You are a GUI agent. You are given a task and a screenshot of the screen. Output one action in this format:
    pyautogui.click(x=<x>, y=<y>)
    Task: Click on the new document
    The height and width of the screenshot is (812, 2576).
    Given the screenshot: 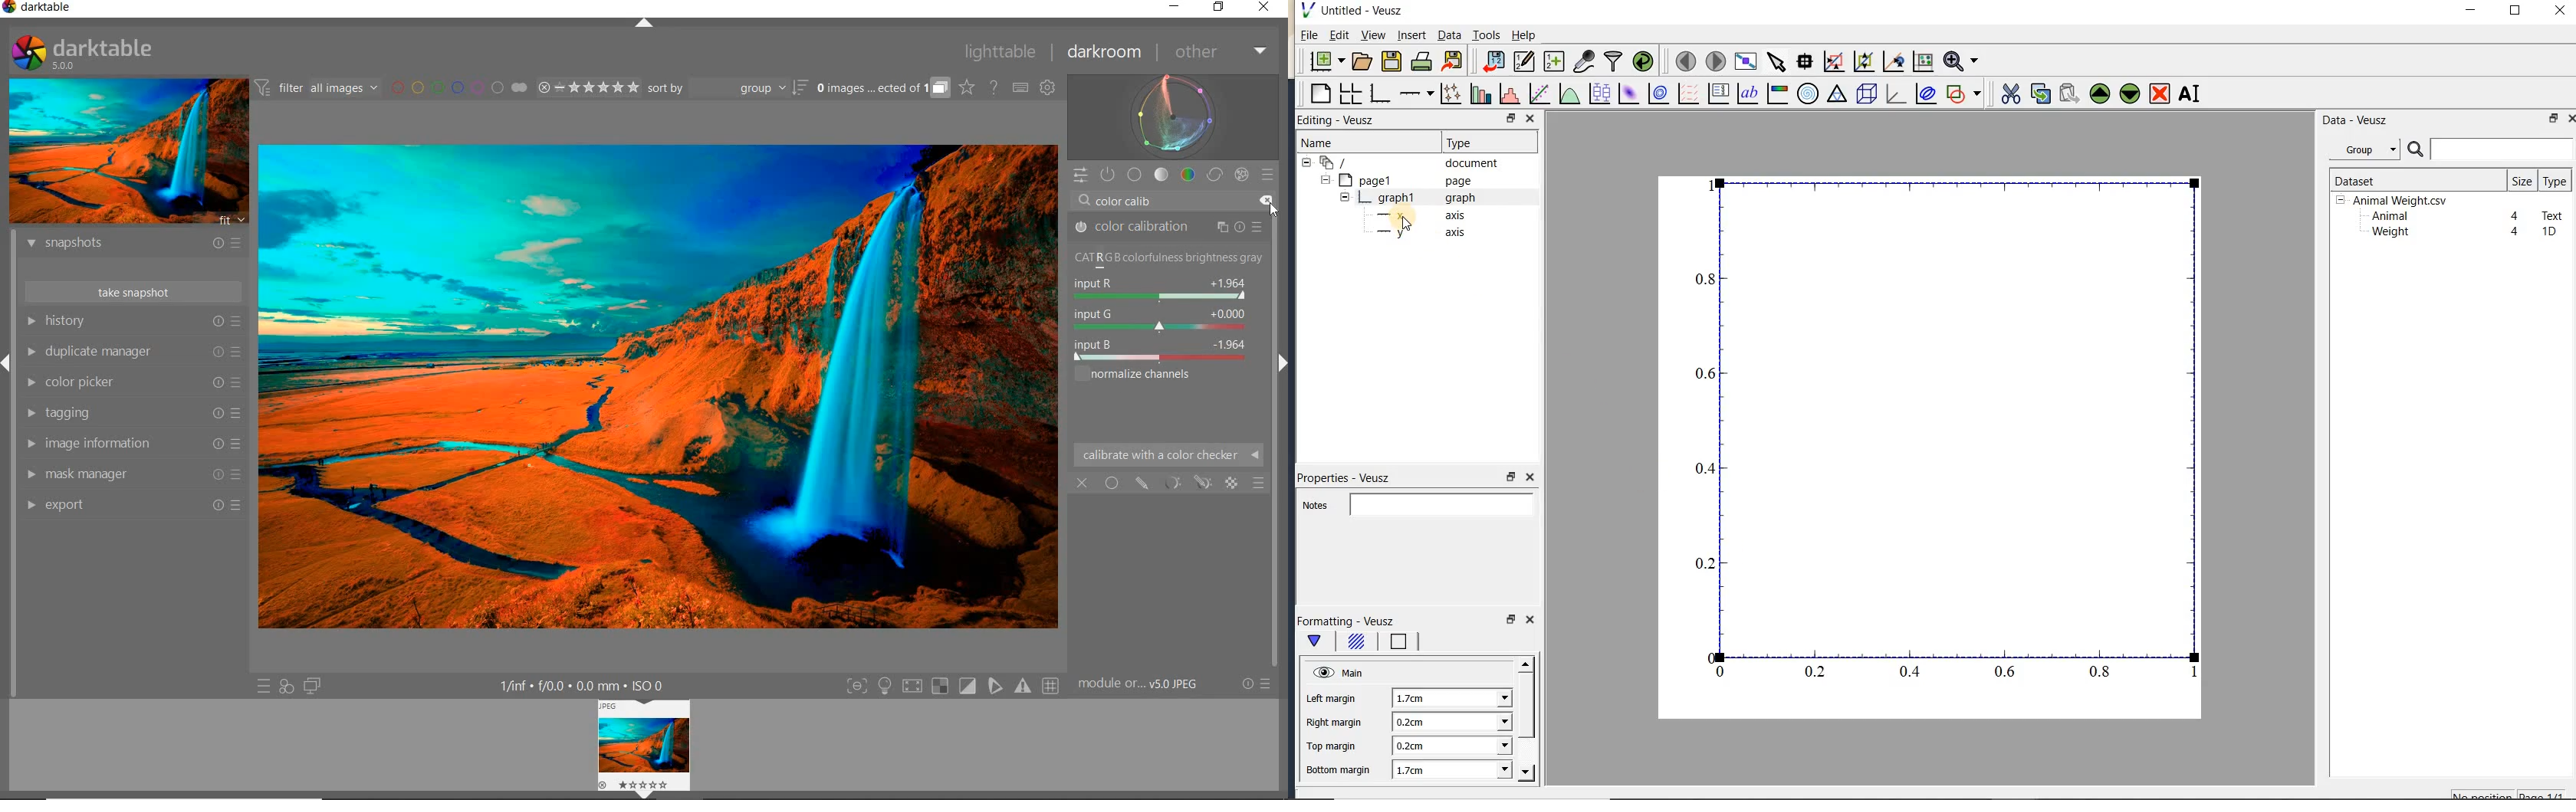 What is the action you would take?
    pyautogui.click(x=1323, y=61)
    